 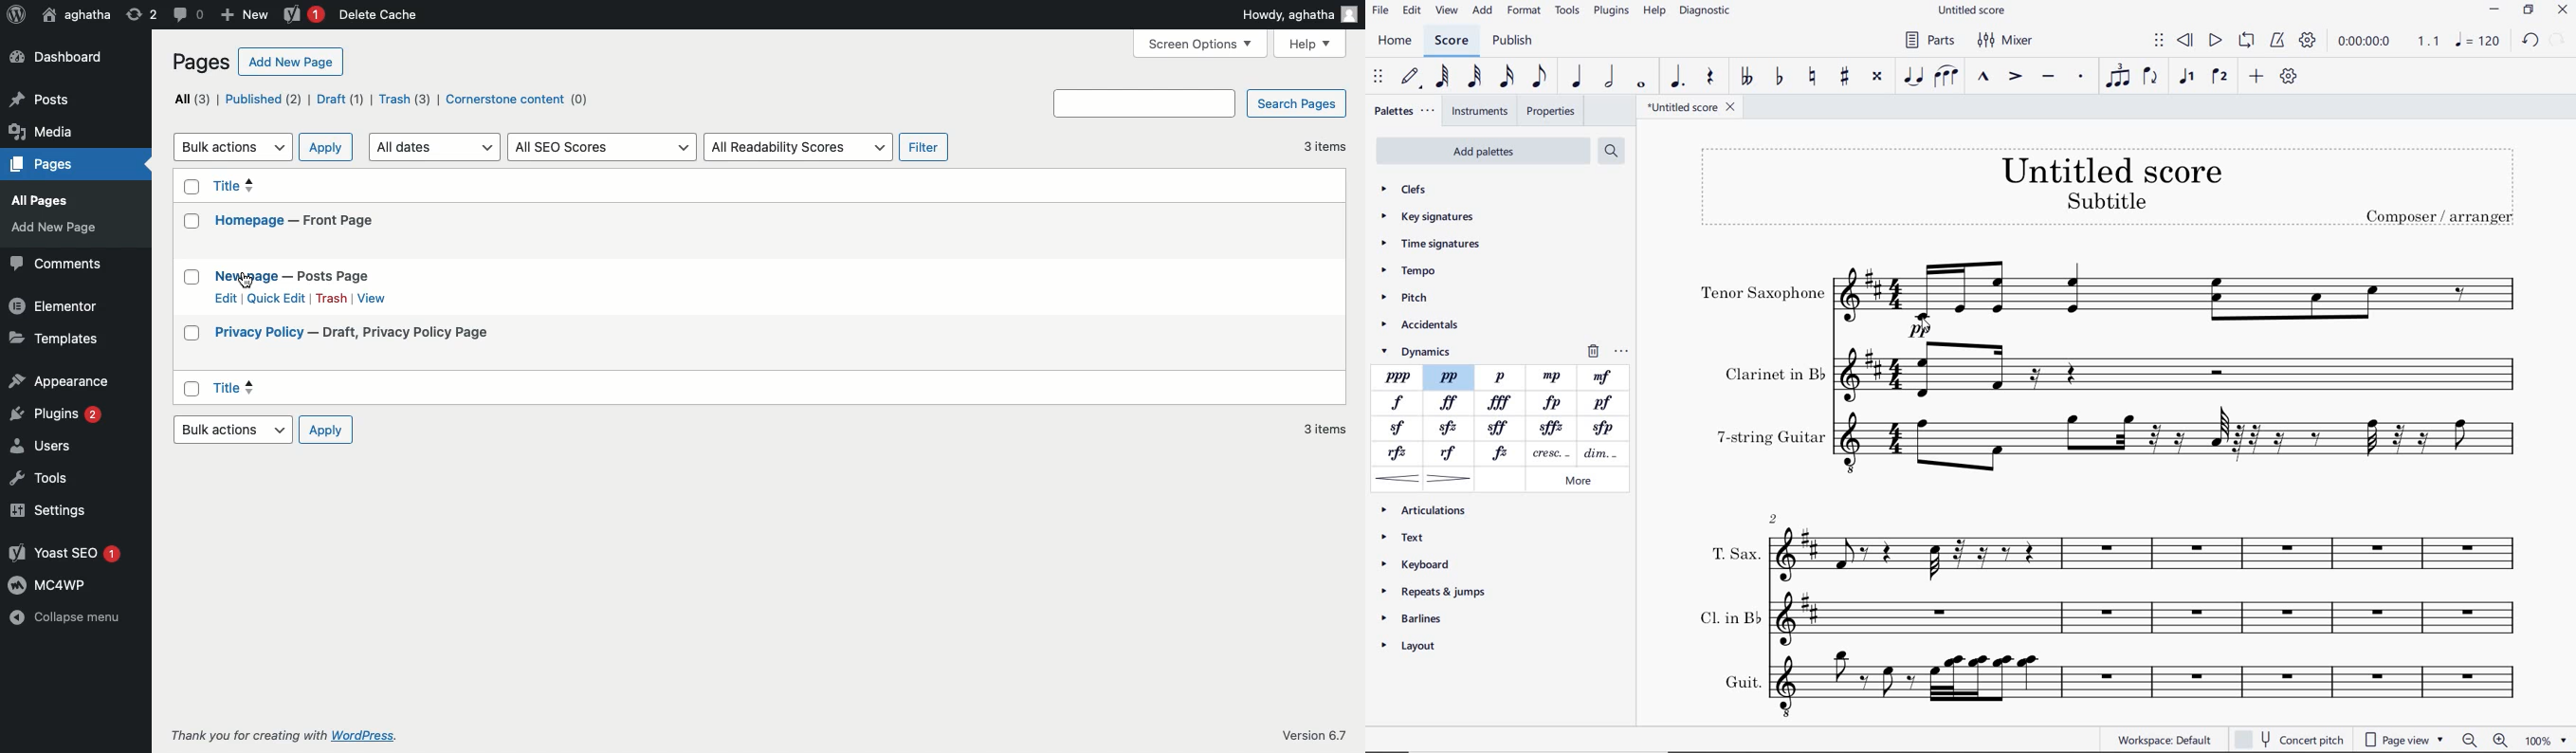 I want to click on MP (MEZZO-PIANO), so click(x=1553, y=376).